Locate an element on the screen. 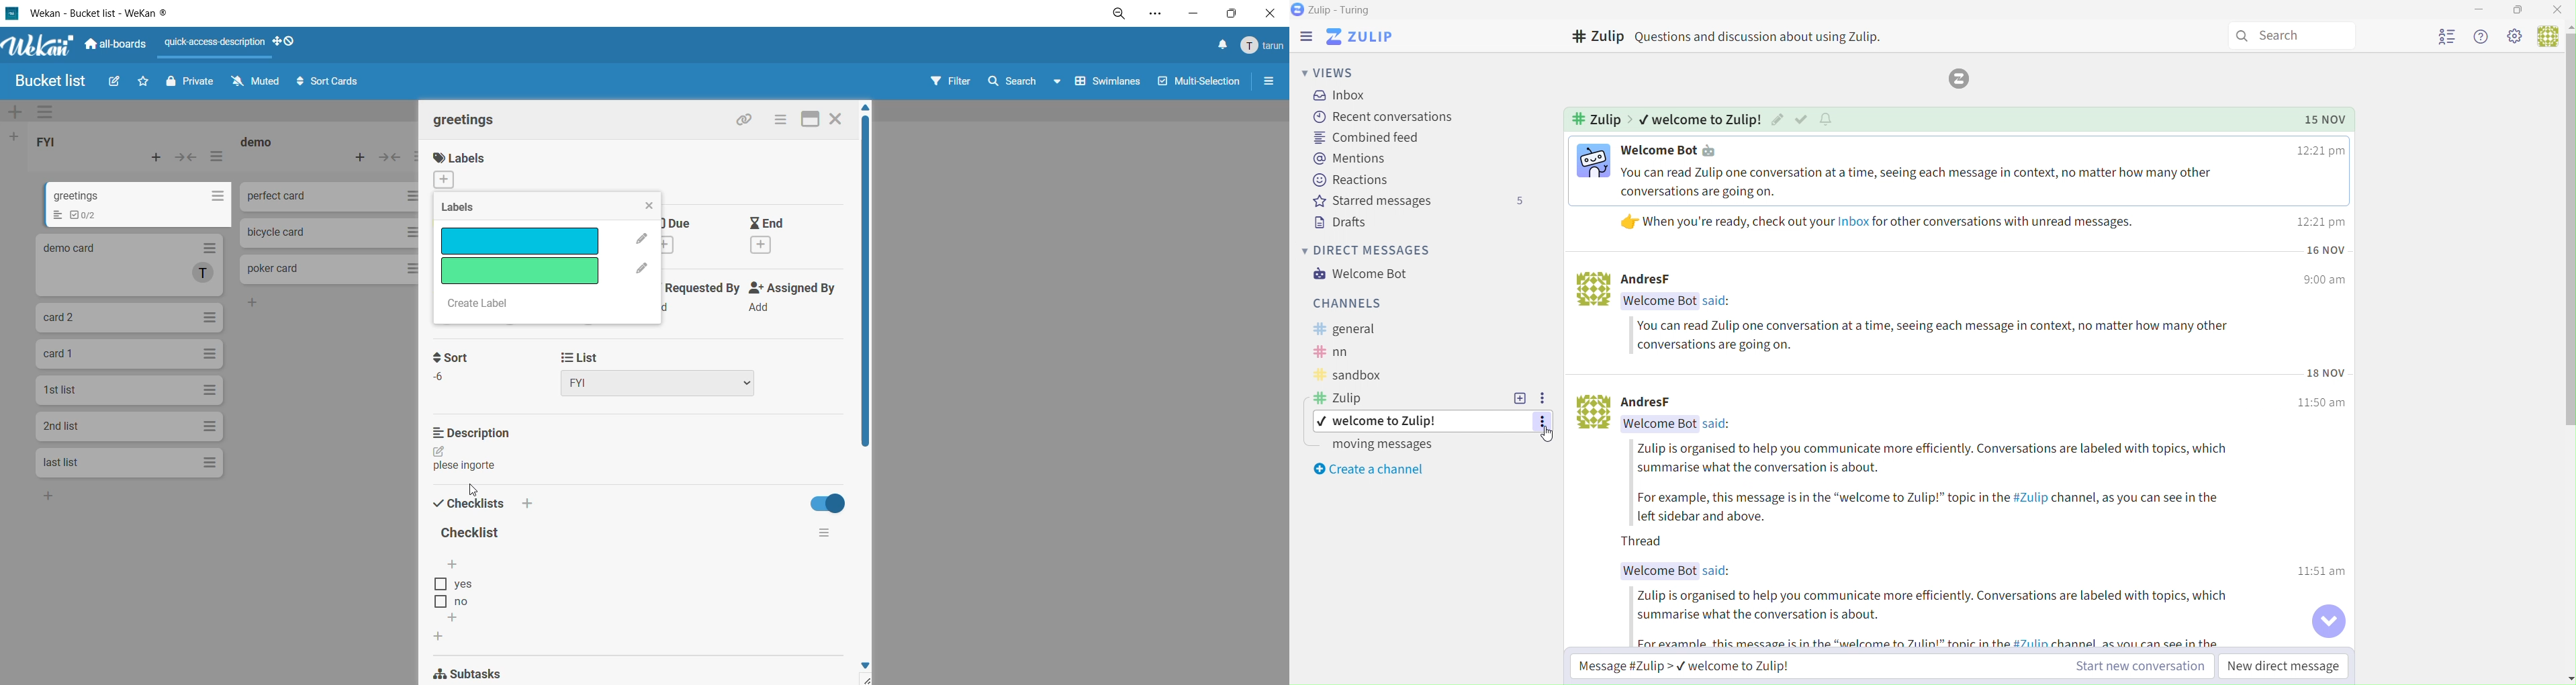 This screenshot has width=2576, height=700. add is located at coordinates (53, 494).